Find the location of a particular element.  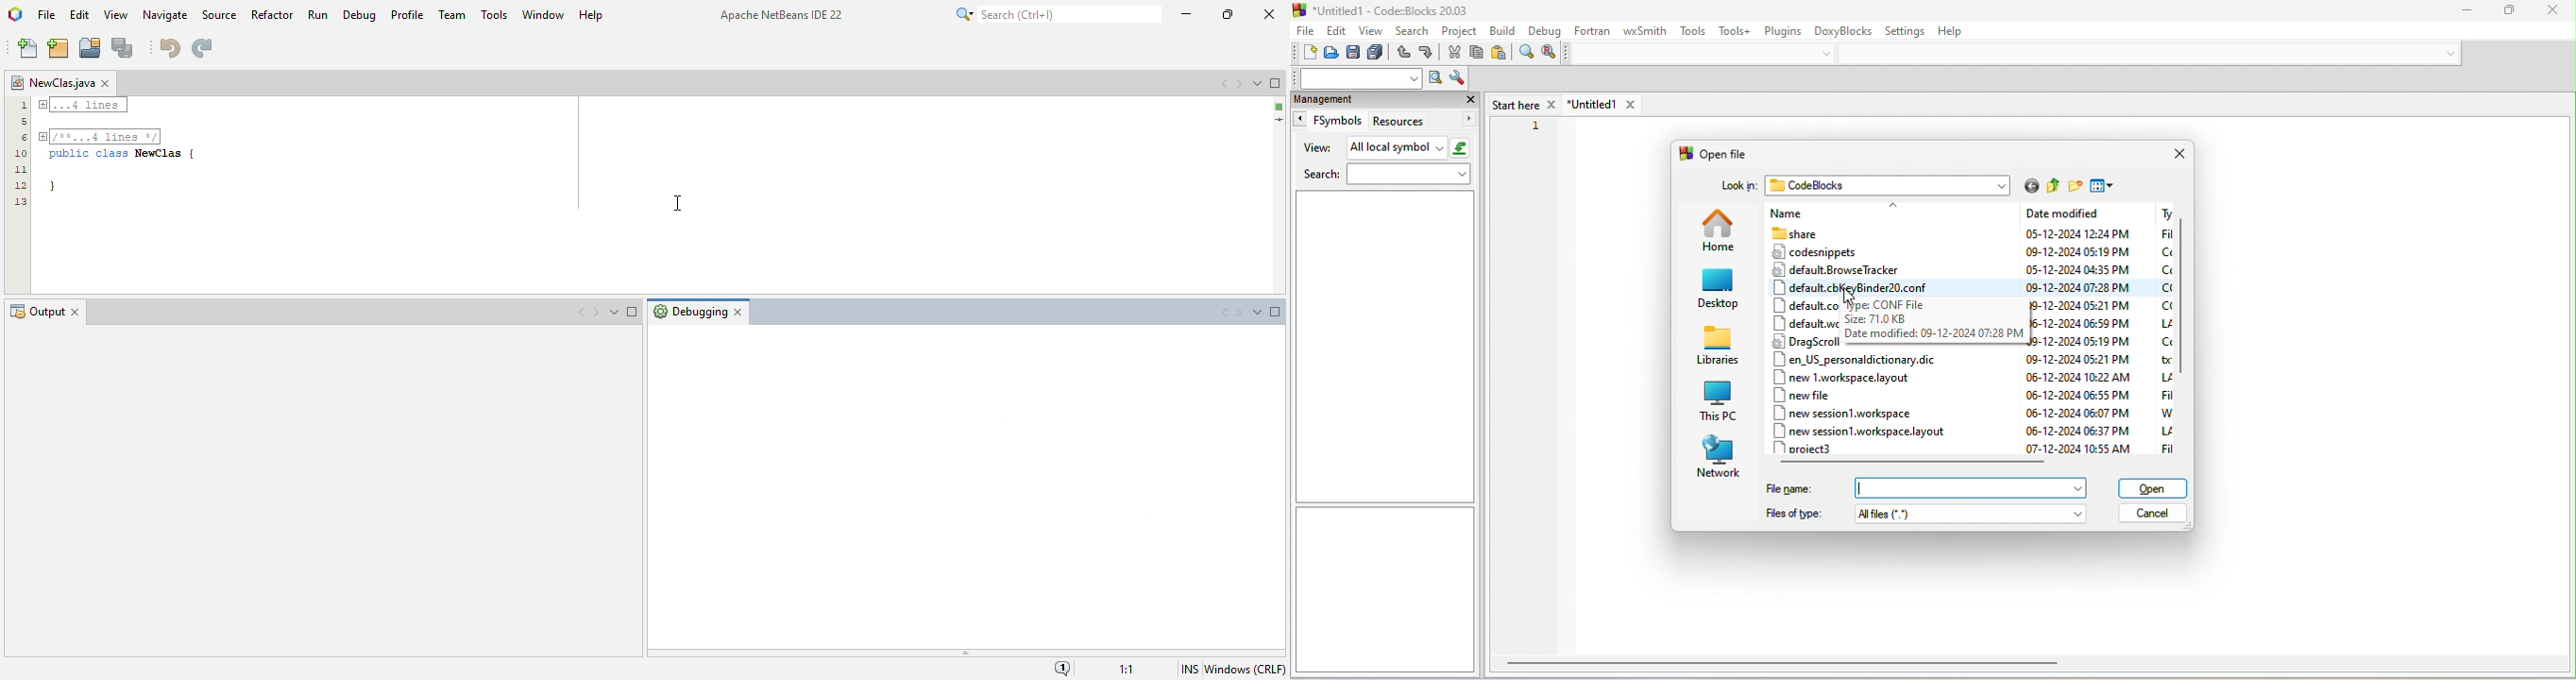

team is located at coordinates (453, 15).